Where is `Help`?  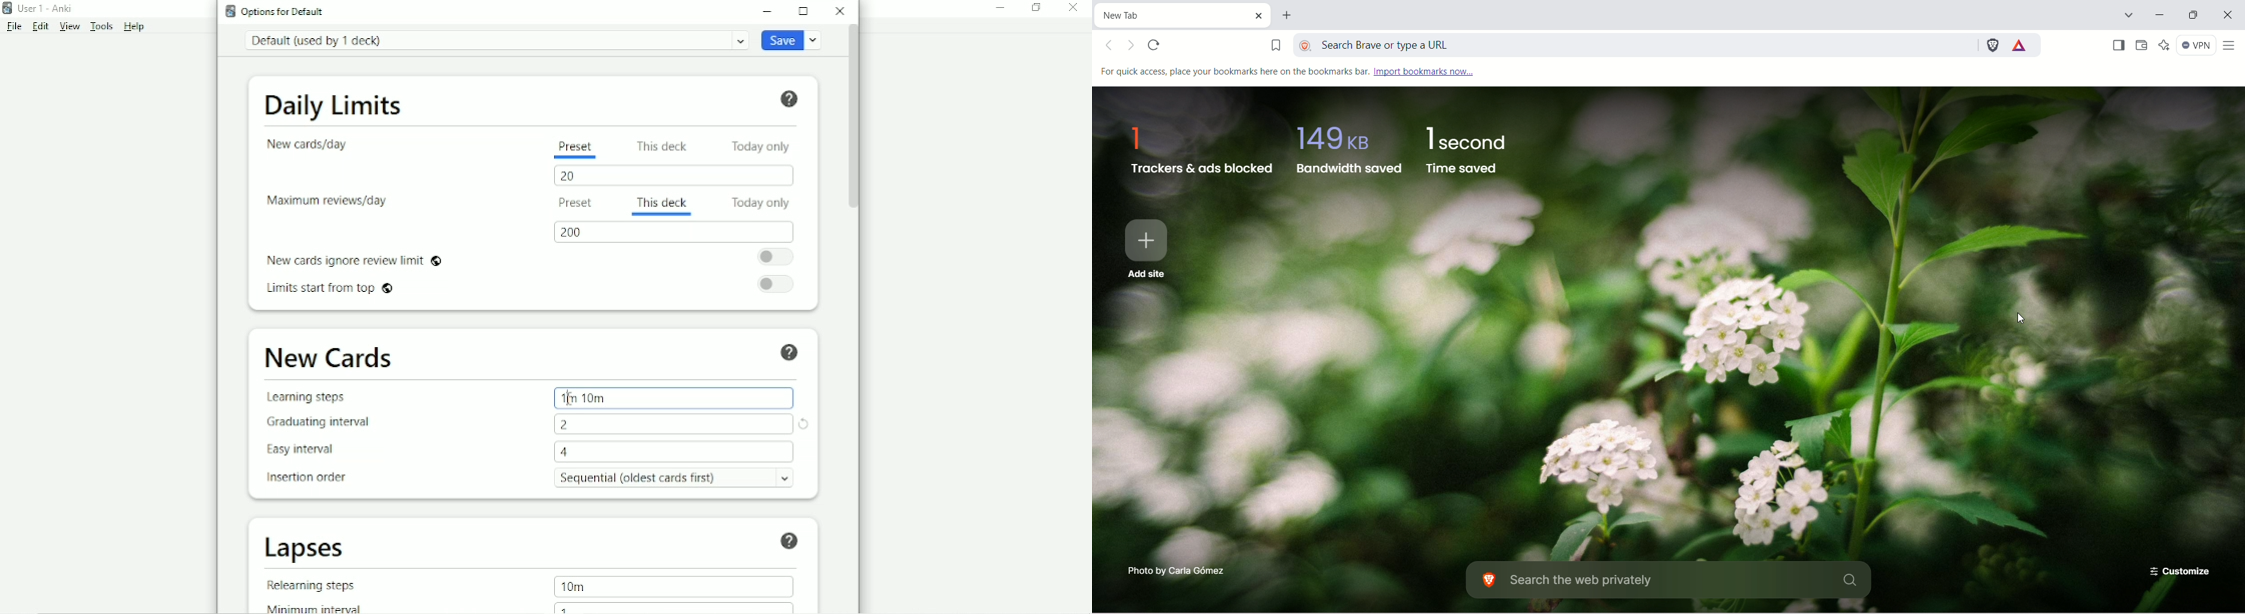 Help is located at coordinates (787, 98).